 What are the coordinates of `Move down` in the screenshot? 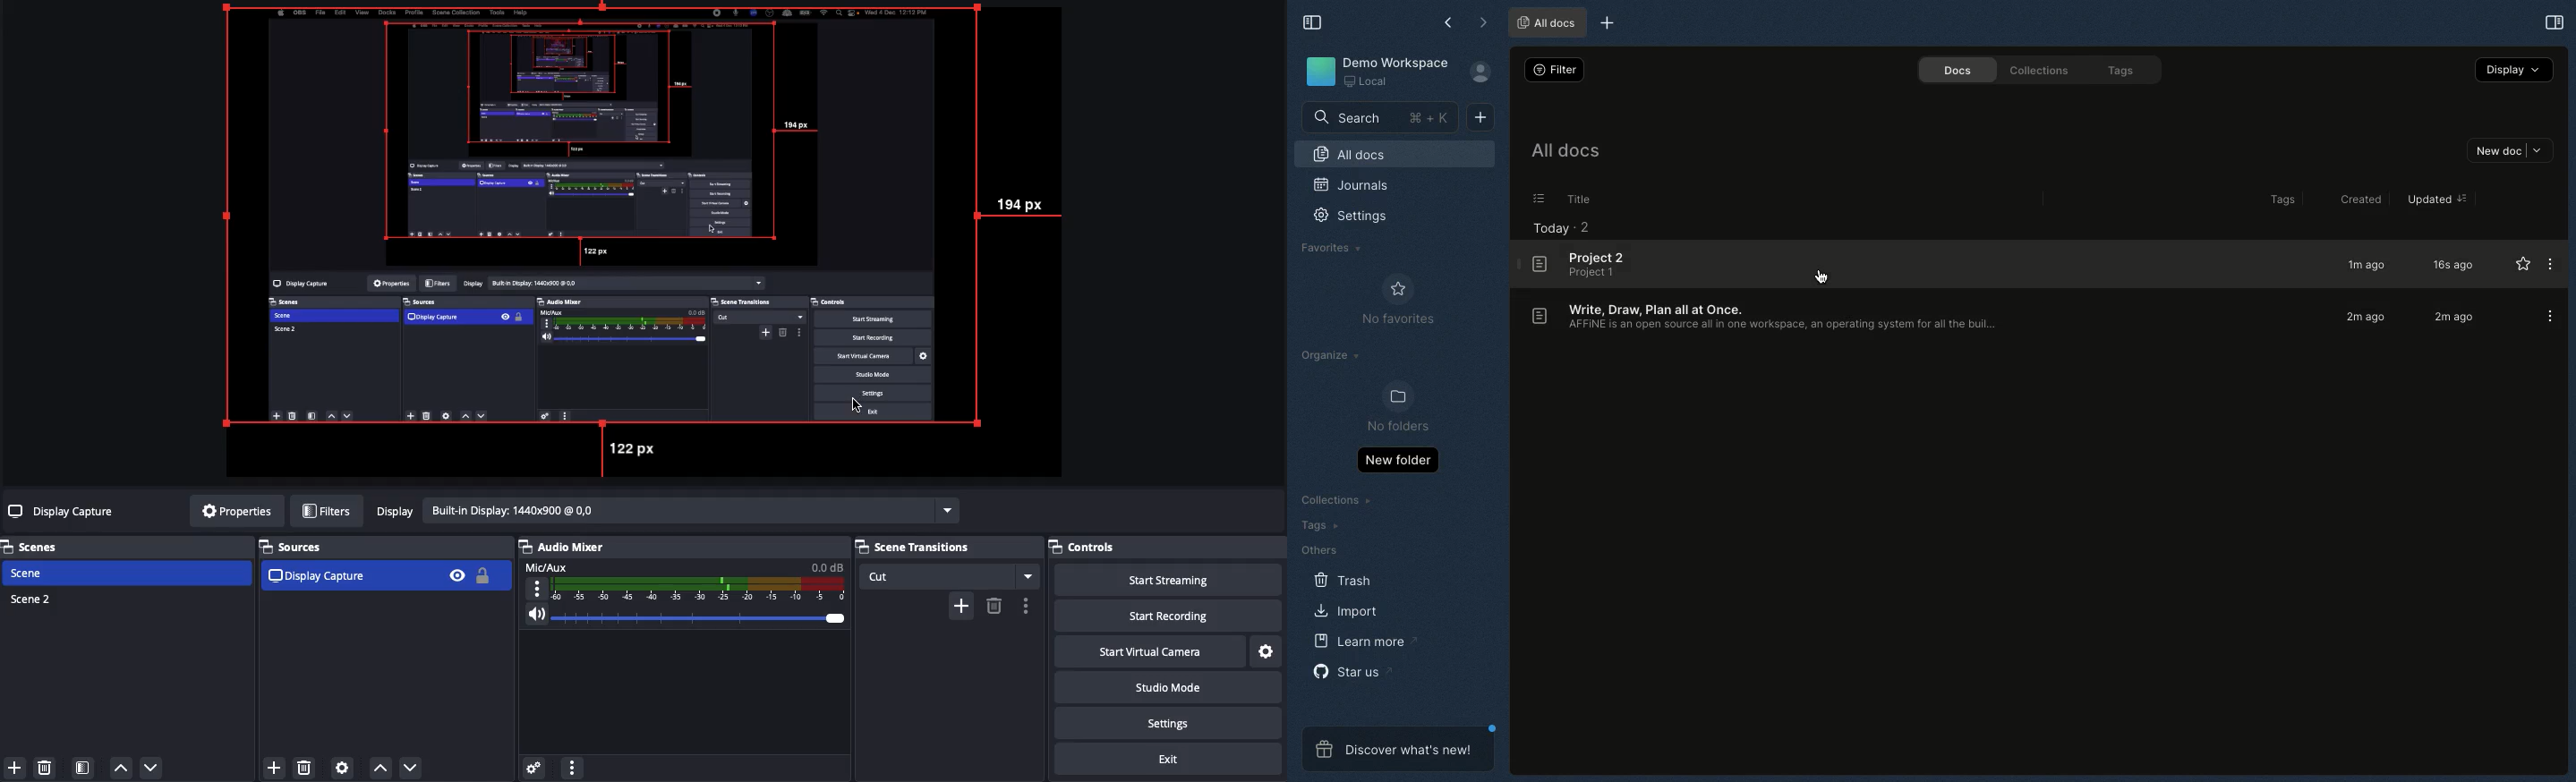 It's located at (150, 767).